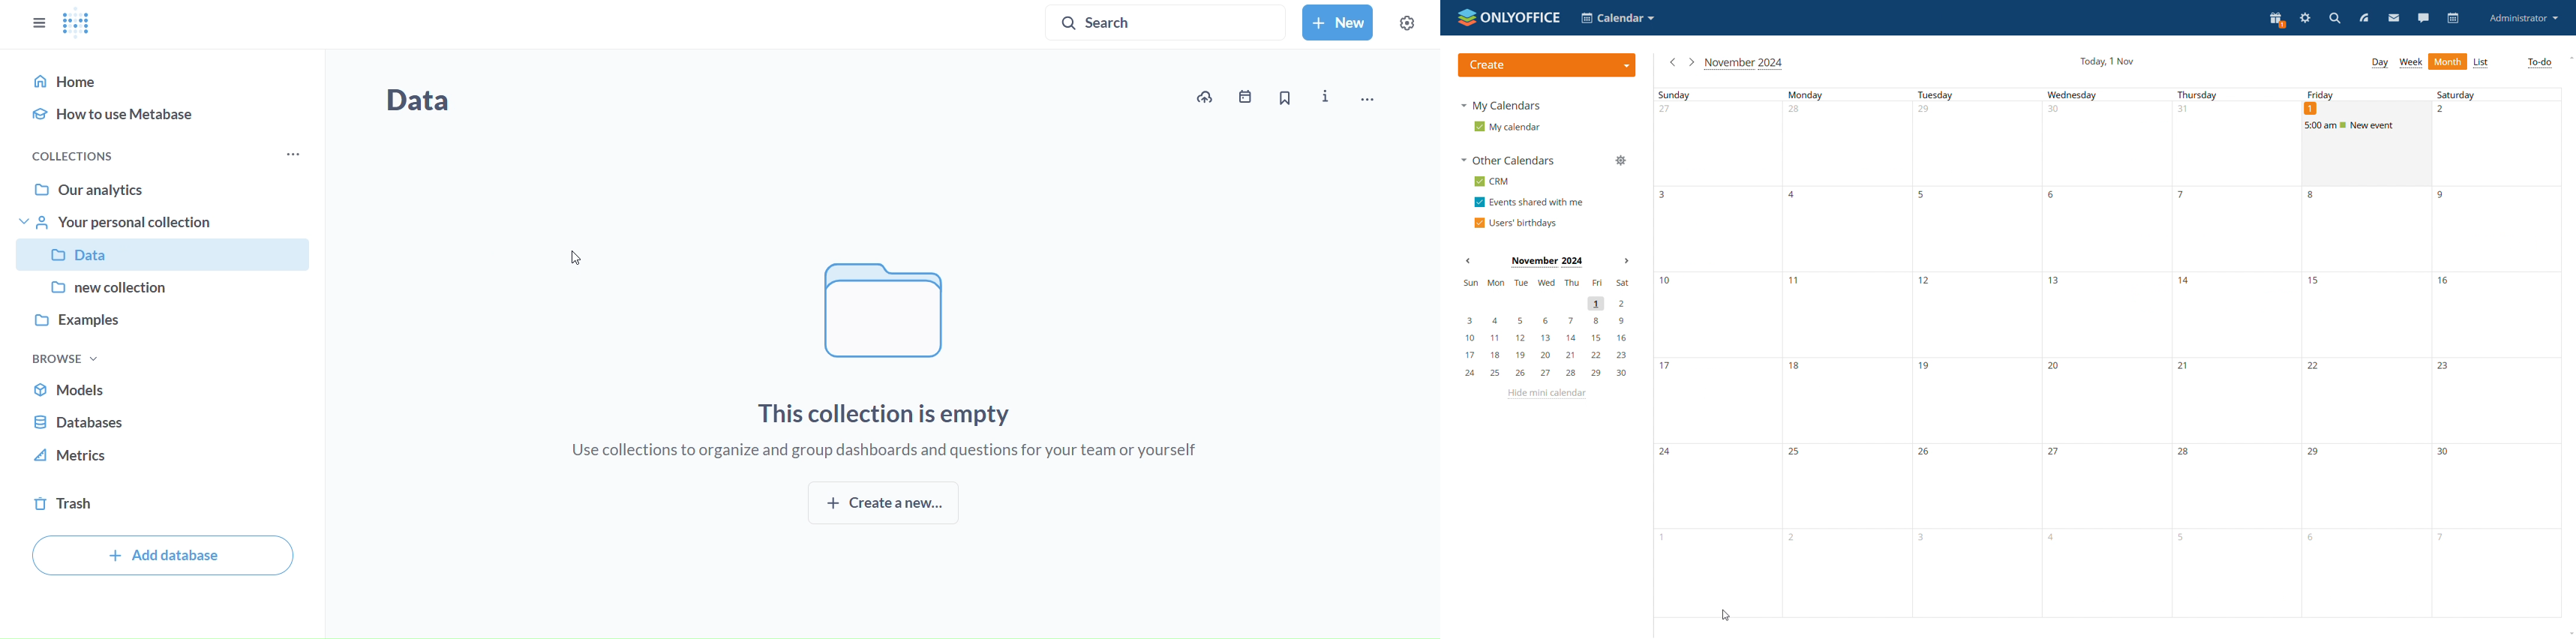  I want to click on Saturdays, so click(2497, 354).